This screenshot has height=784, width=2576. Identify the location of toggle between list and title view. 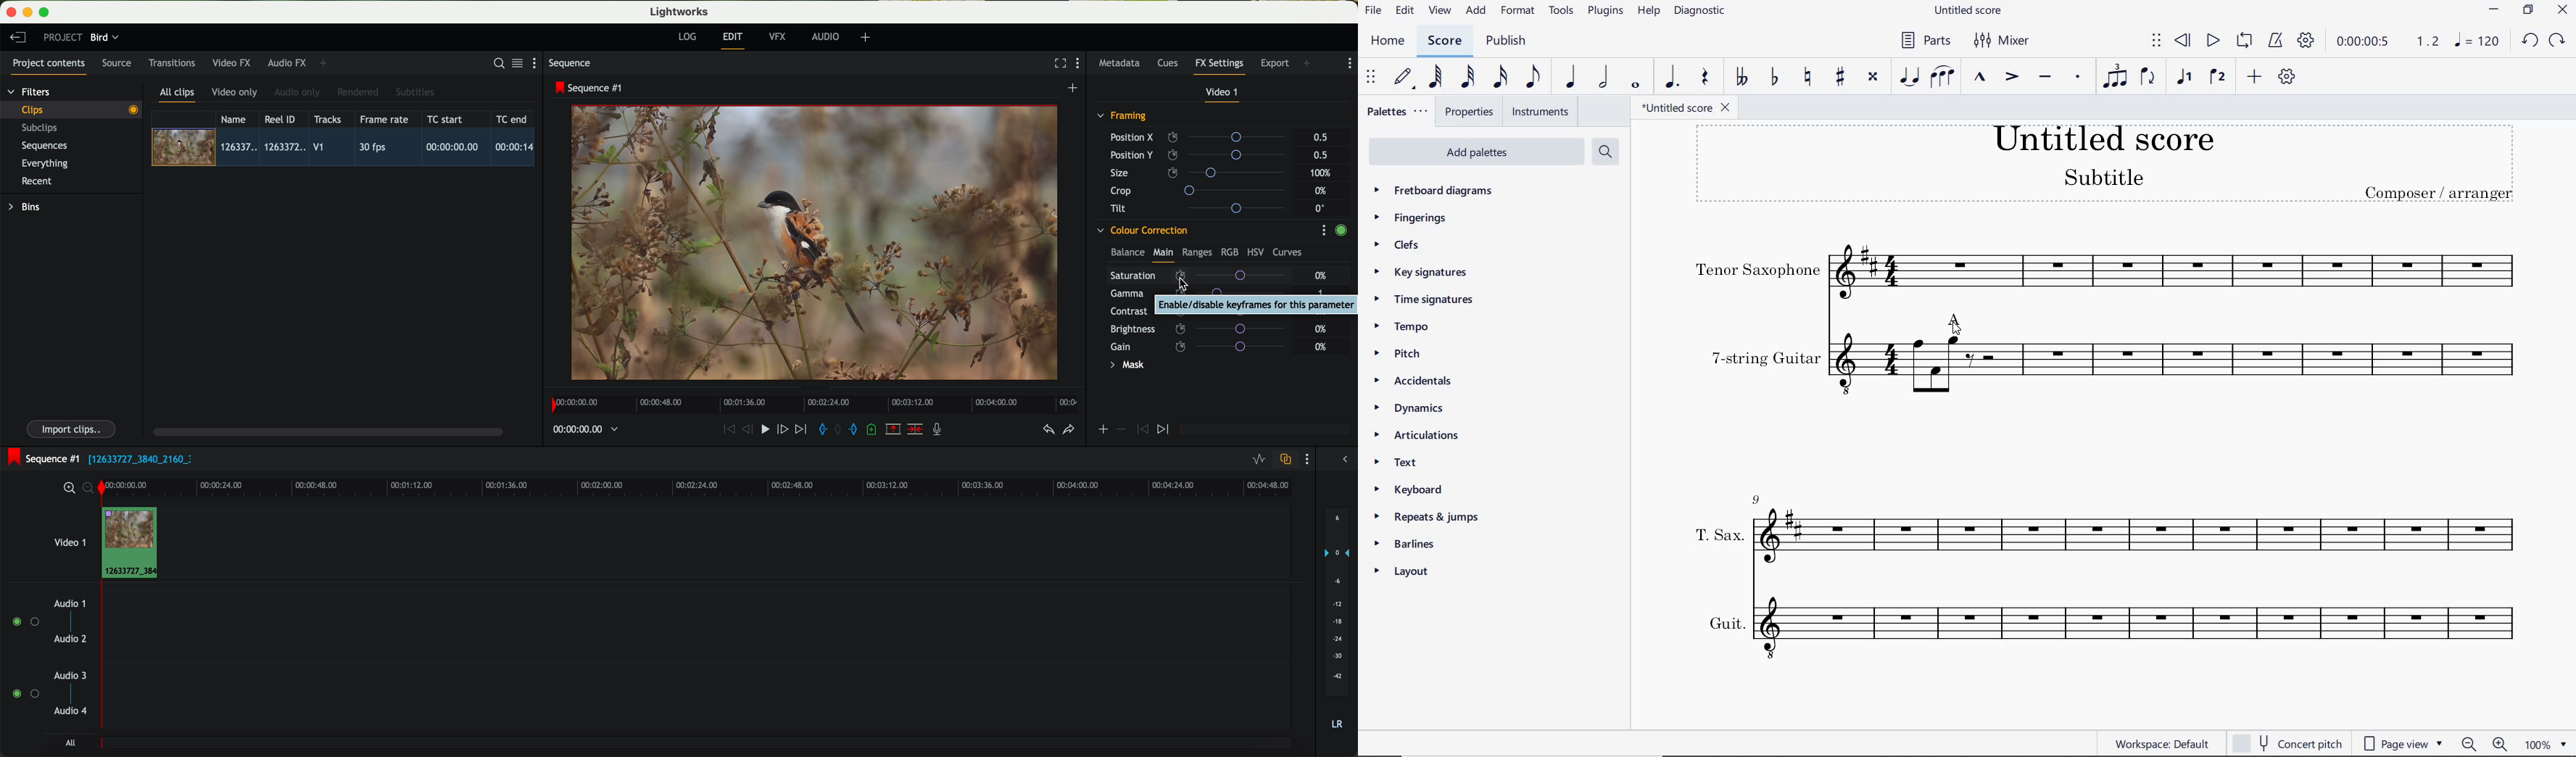
(516, 63).